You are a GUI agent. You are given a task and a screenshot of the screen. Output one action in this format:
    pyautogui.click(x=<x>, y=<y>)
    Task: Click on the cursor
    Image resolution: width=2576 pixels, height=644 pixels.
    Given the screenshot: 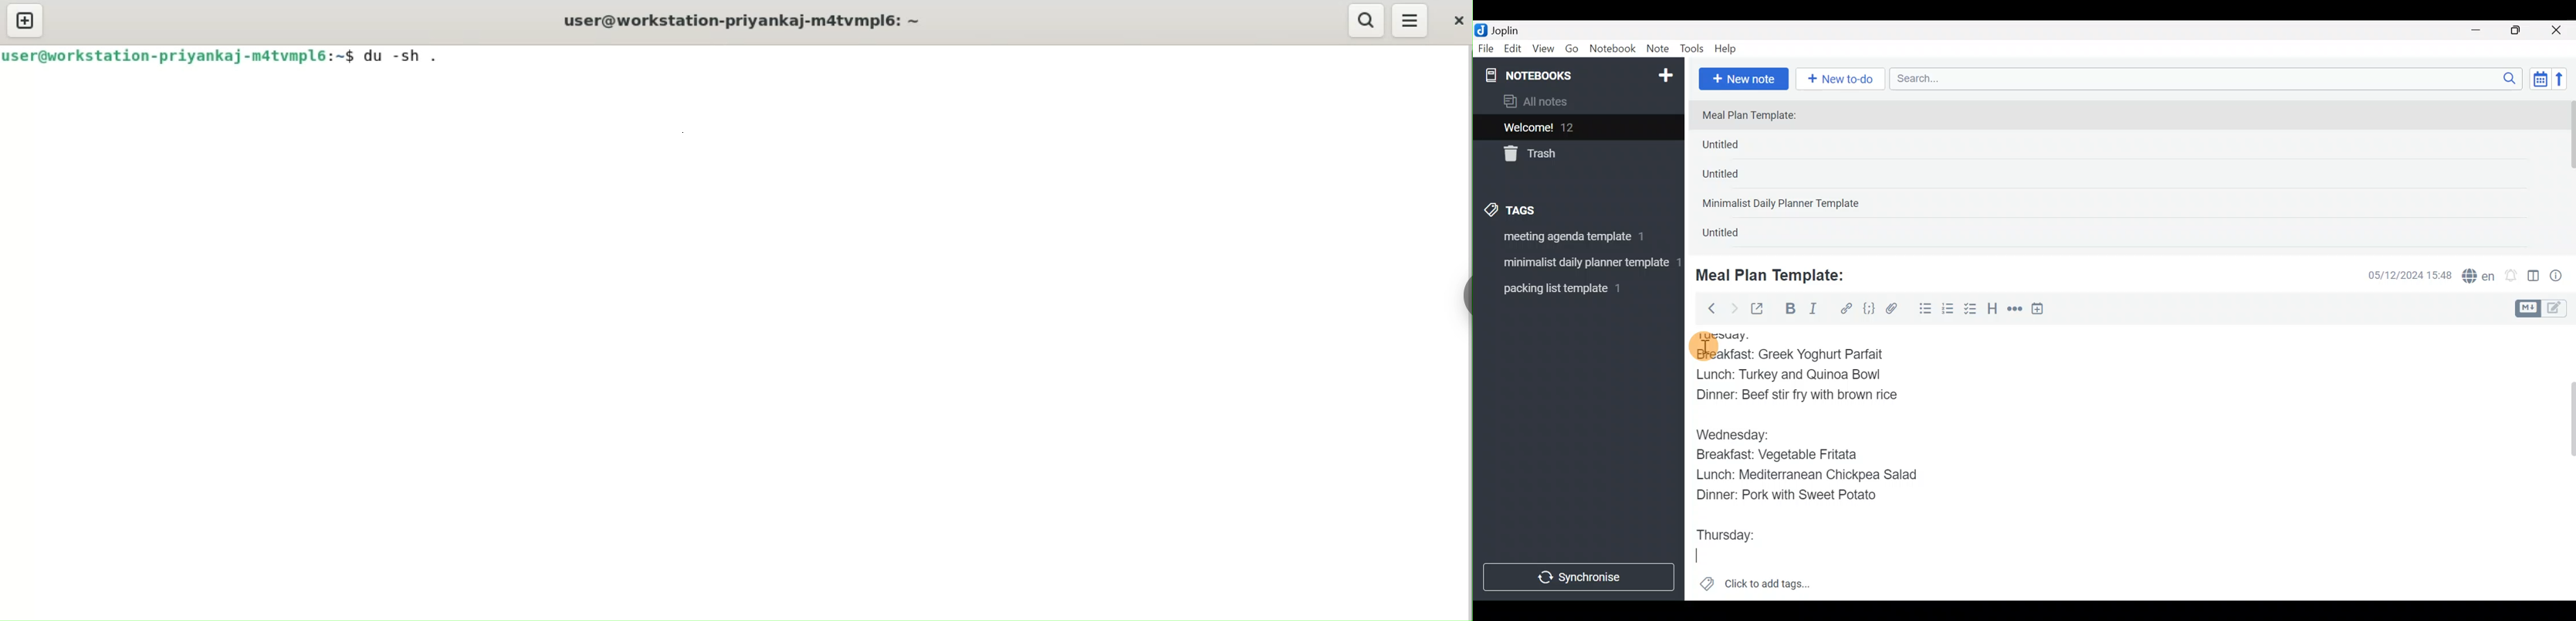 What is the action you would take?
    pyautogui.click(x=1703, y=347)
    